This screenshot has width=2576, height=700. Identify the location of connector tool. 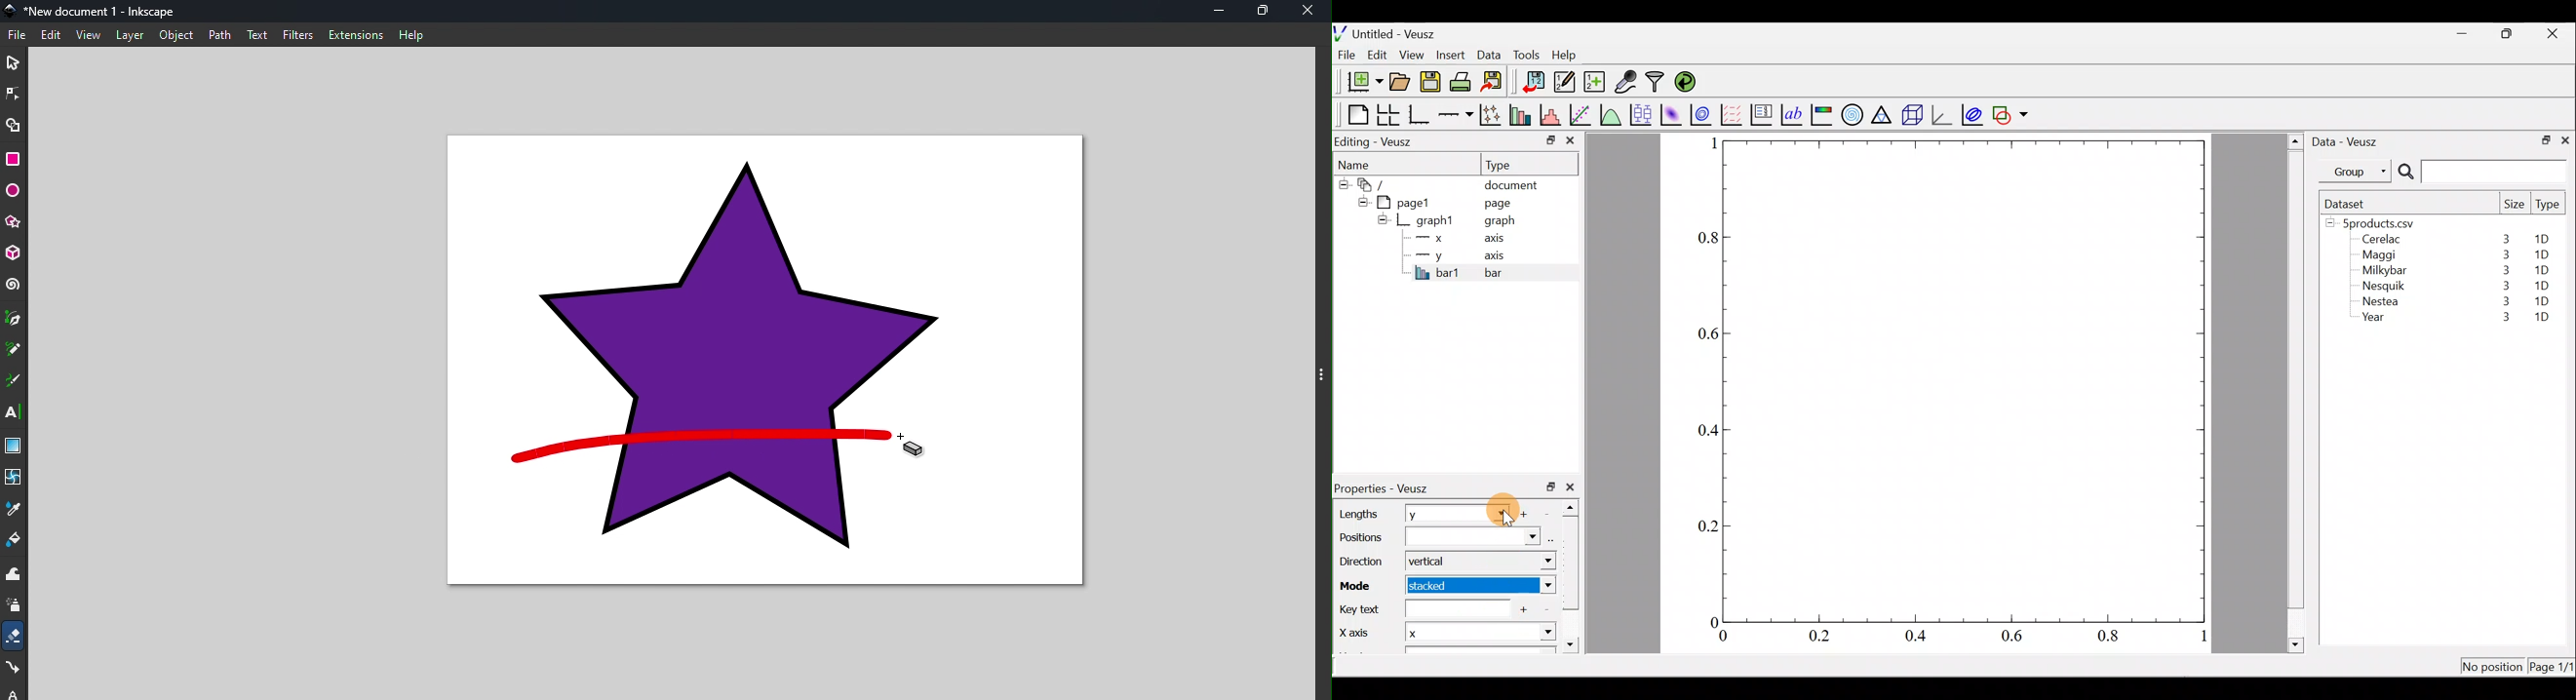
(15, 669).